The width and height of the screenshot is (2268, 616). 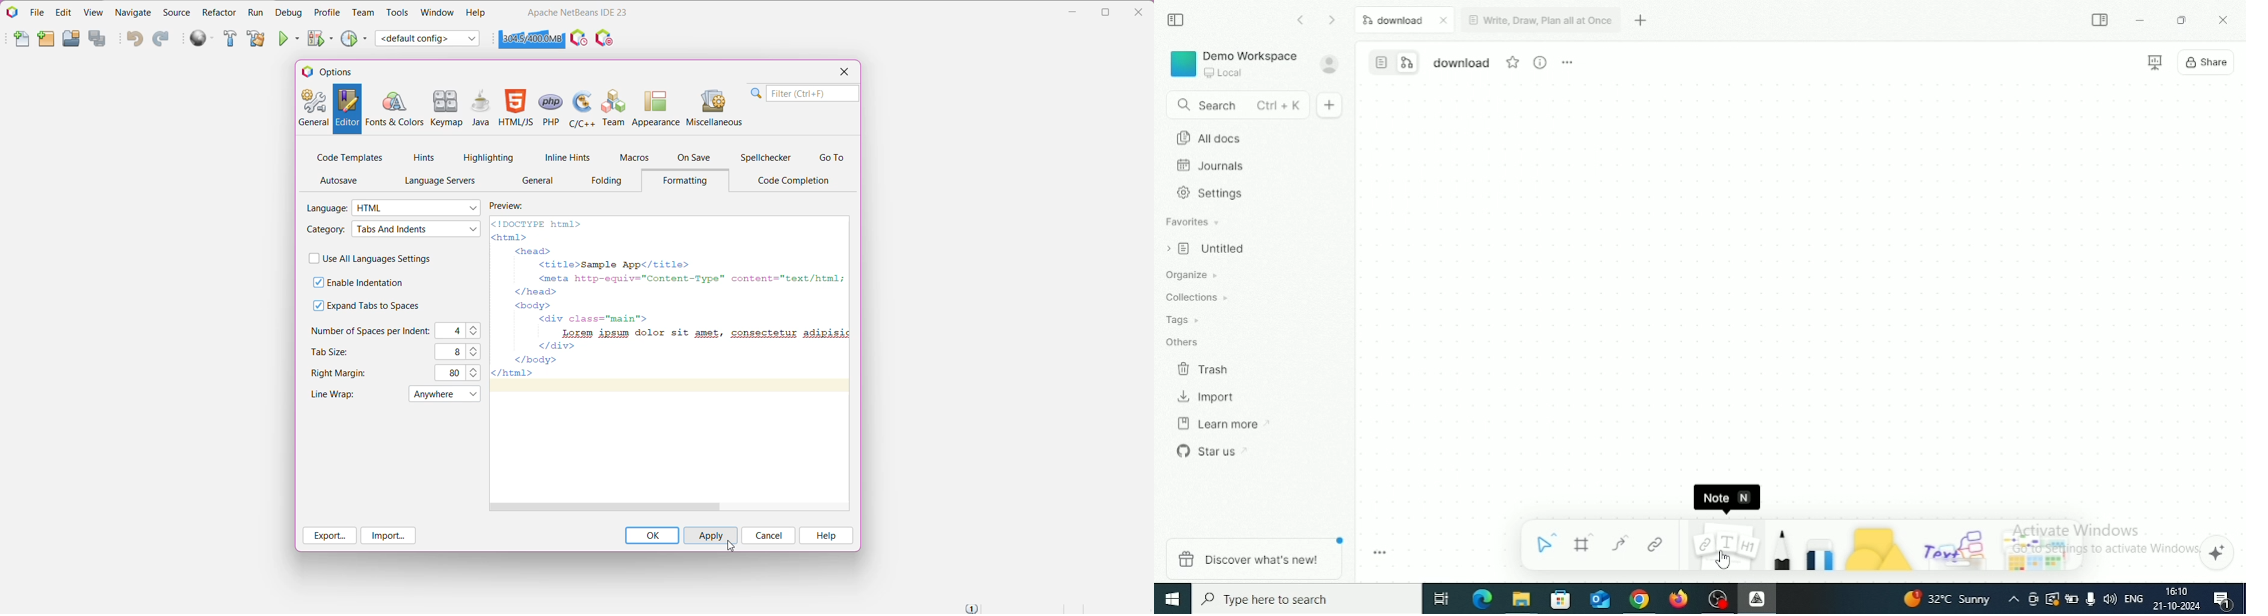 What do you see at coordinates (566, 157) in the screenshot?
I see `Inline Hints` at bounding box center [566, 157].